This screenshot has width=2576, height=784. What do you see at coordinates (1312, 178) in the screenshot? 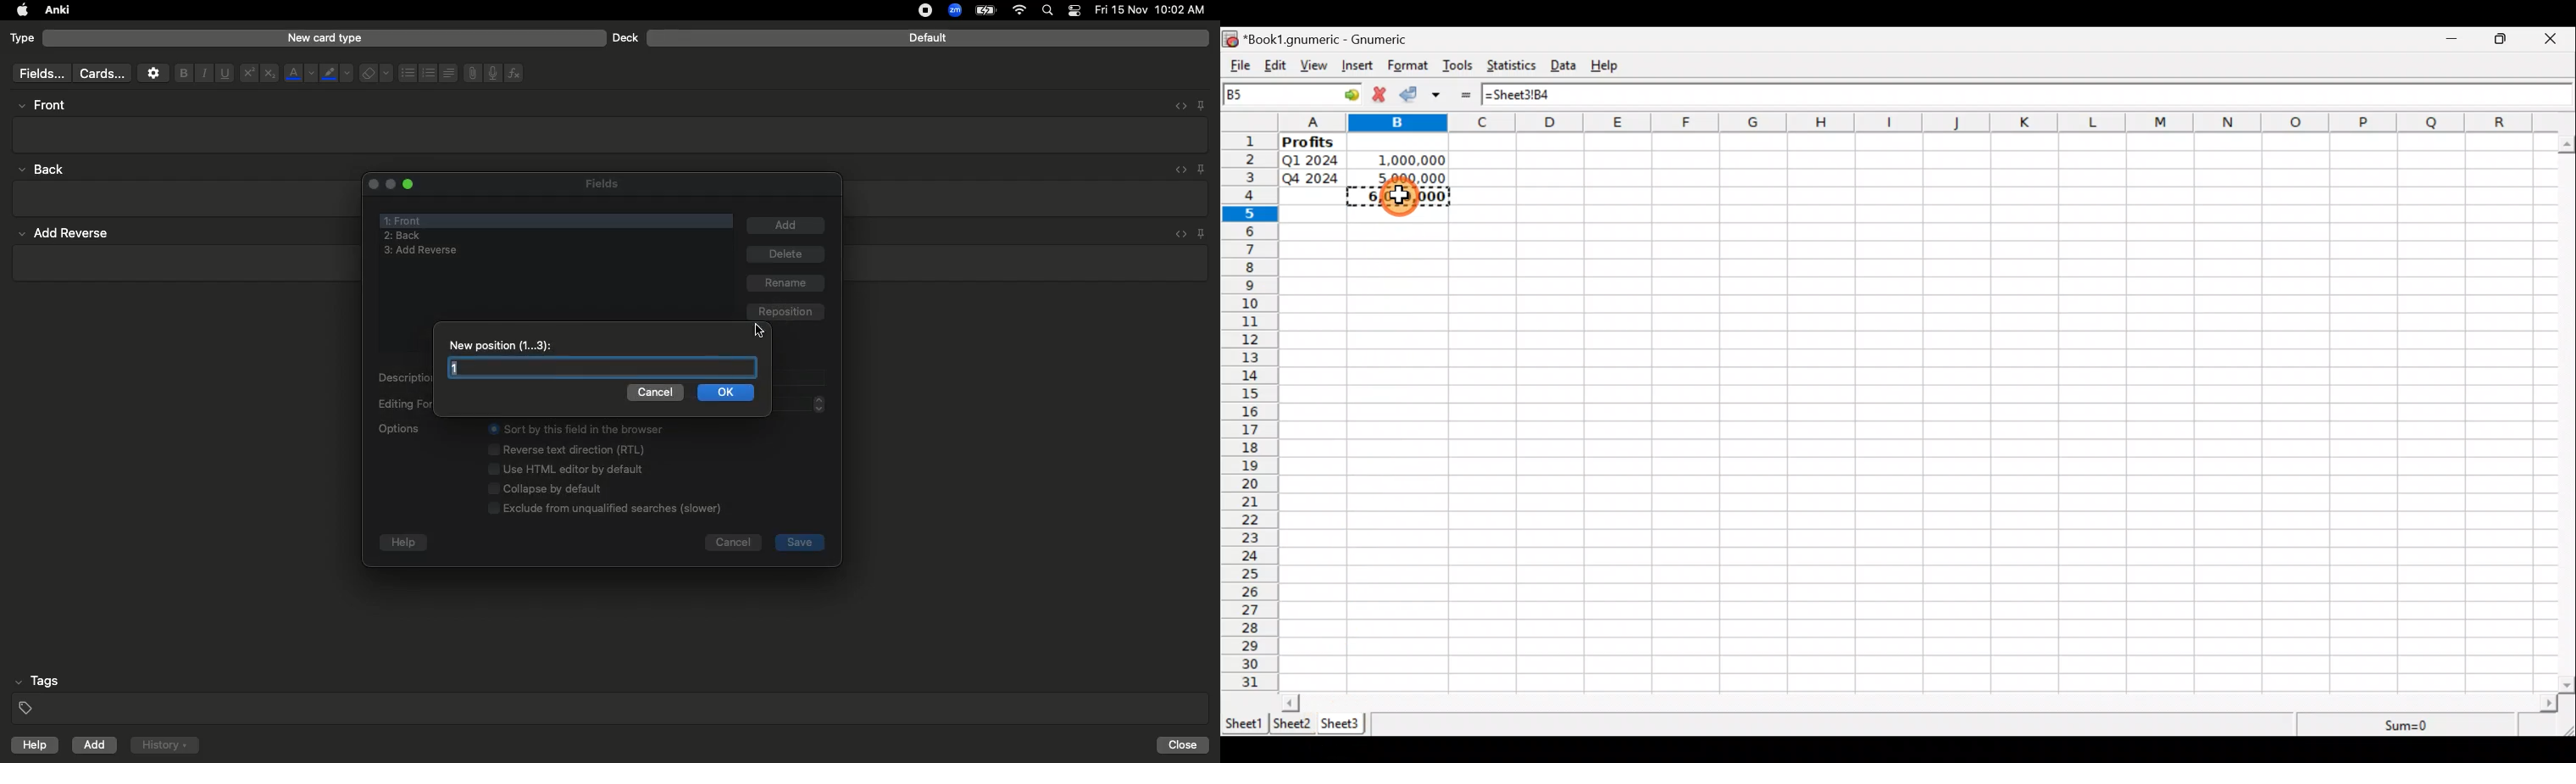
I see `Q4 2024` at bounding box center [1312, 178].